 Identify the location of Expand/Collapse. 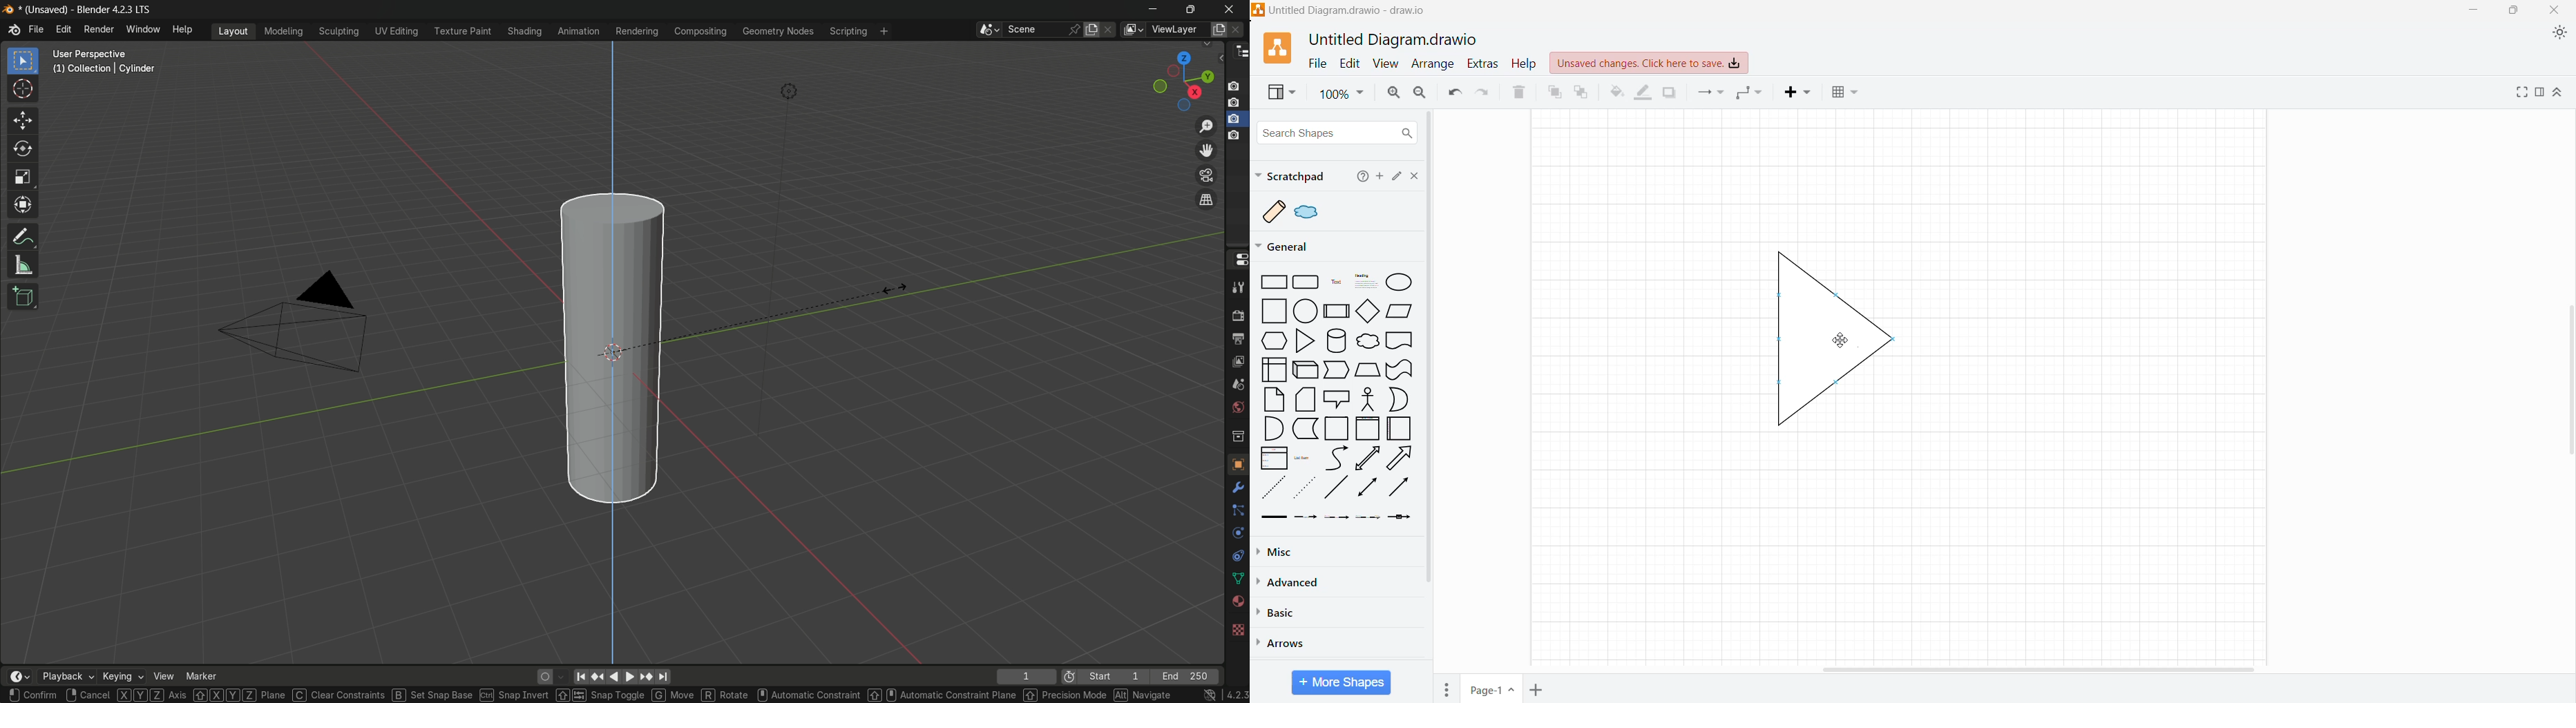
(2558, 91).